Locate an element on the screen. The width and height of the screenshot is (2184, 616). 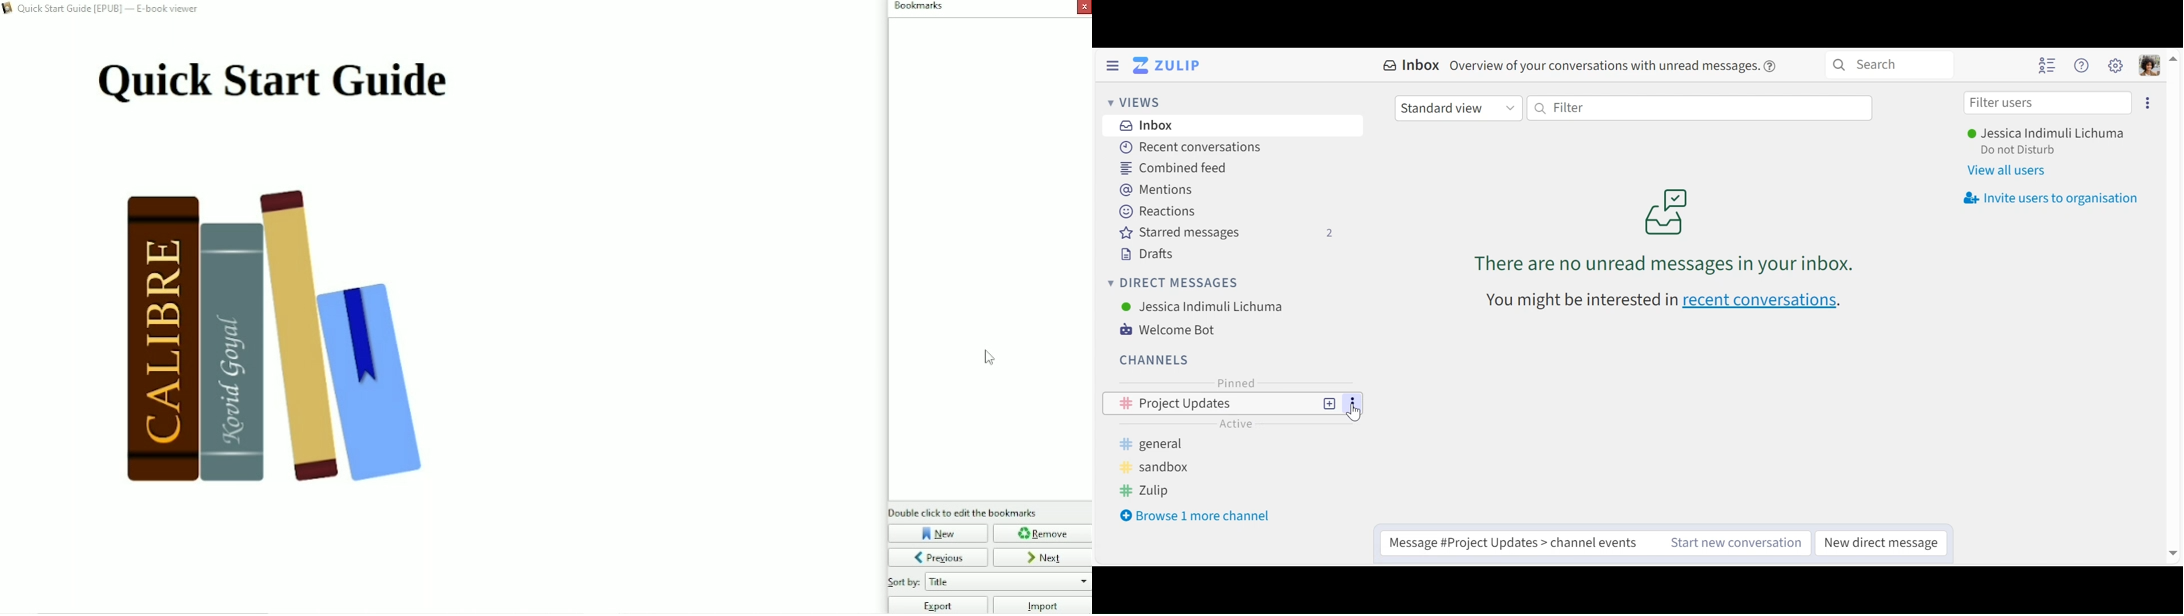
Close is located at coordinates (1083, 8).